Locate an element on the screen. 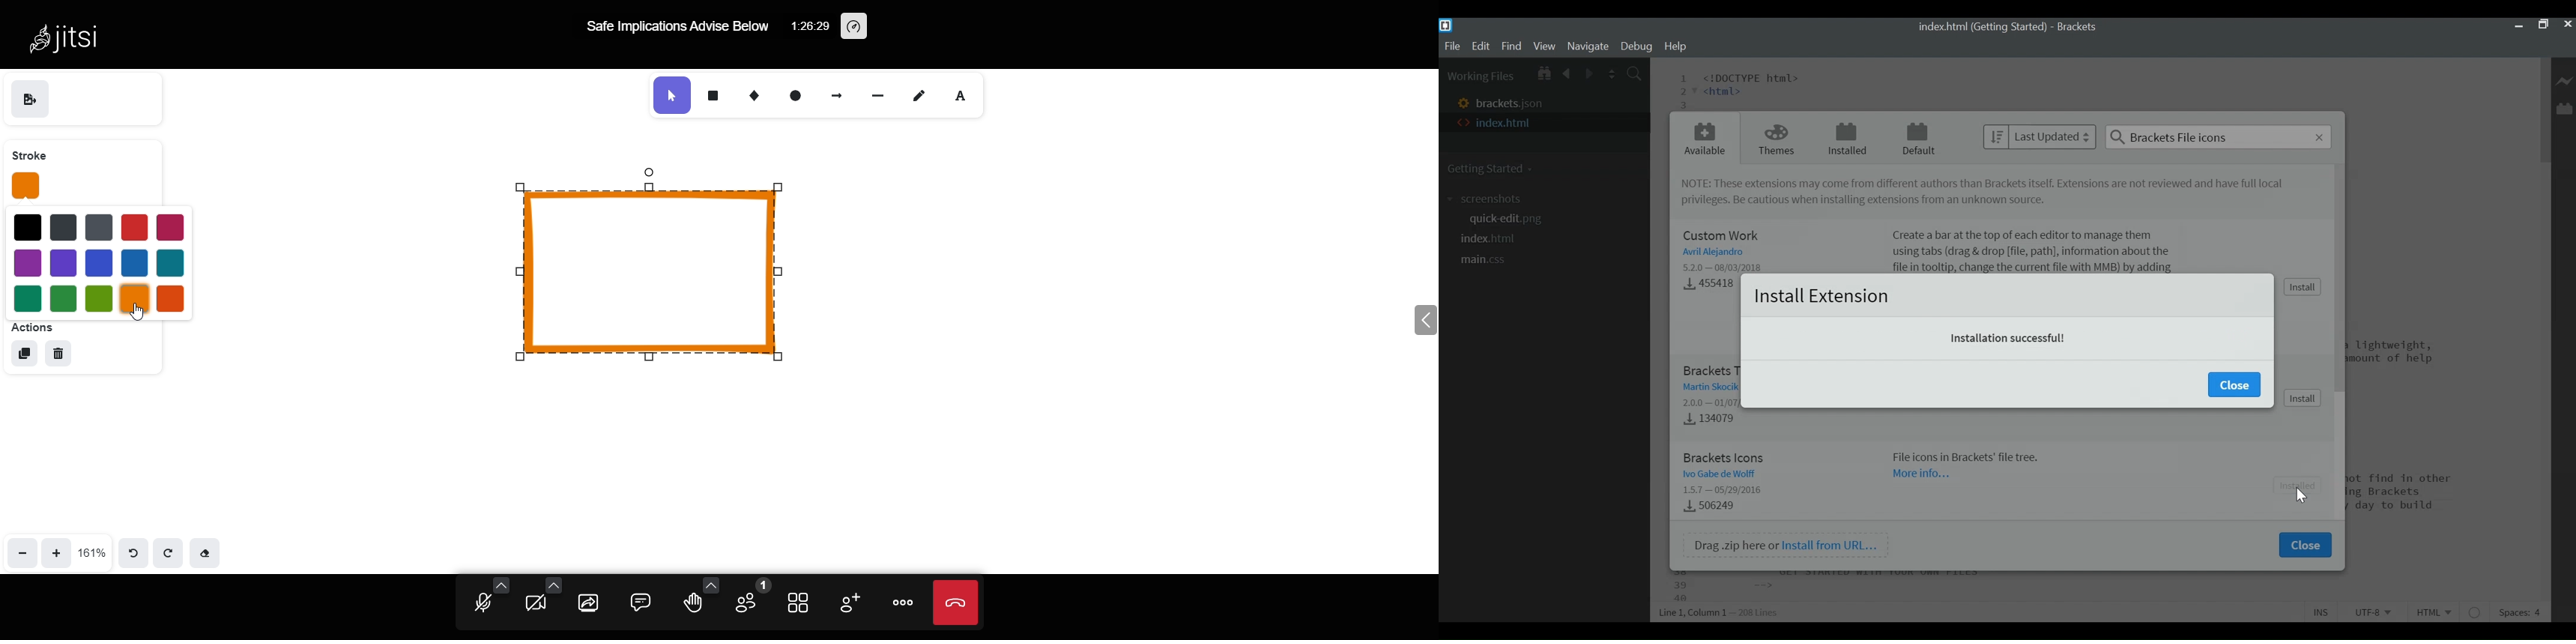 The image size is (2576, 644). index.html is located at coordinates (1490, 239).